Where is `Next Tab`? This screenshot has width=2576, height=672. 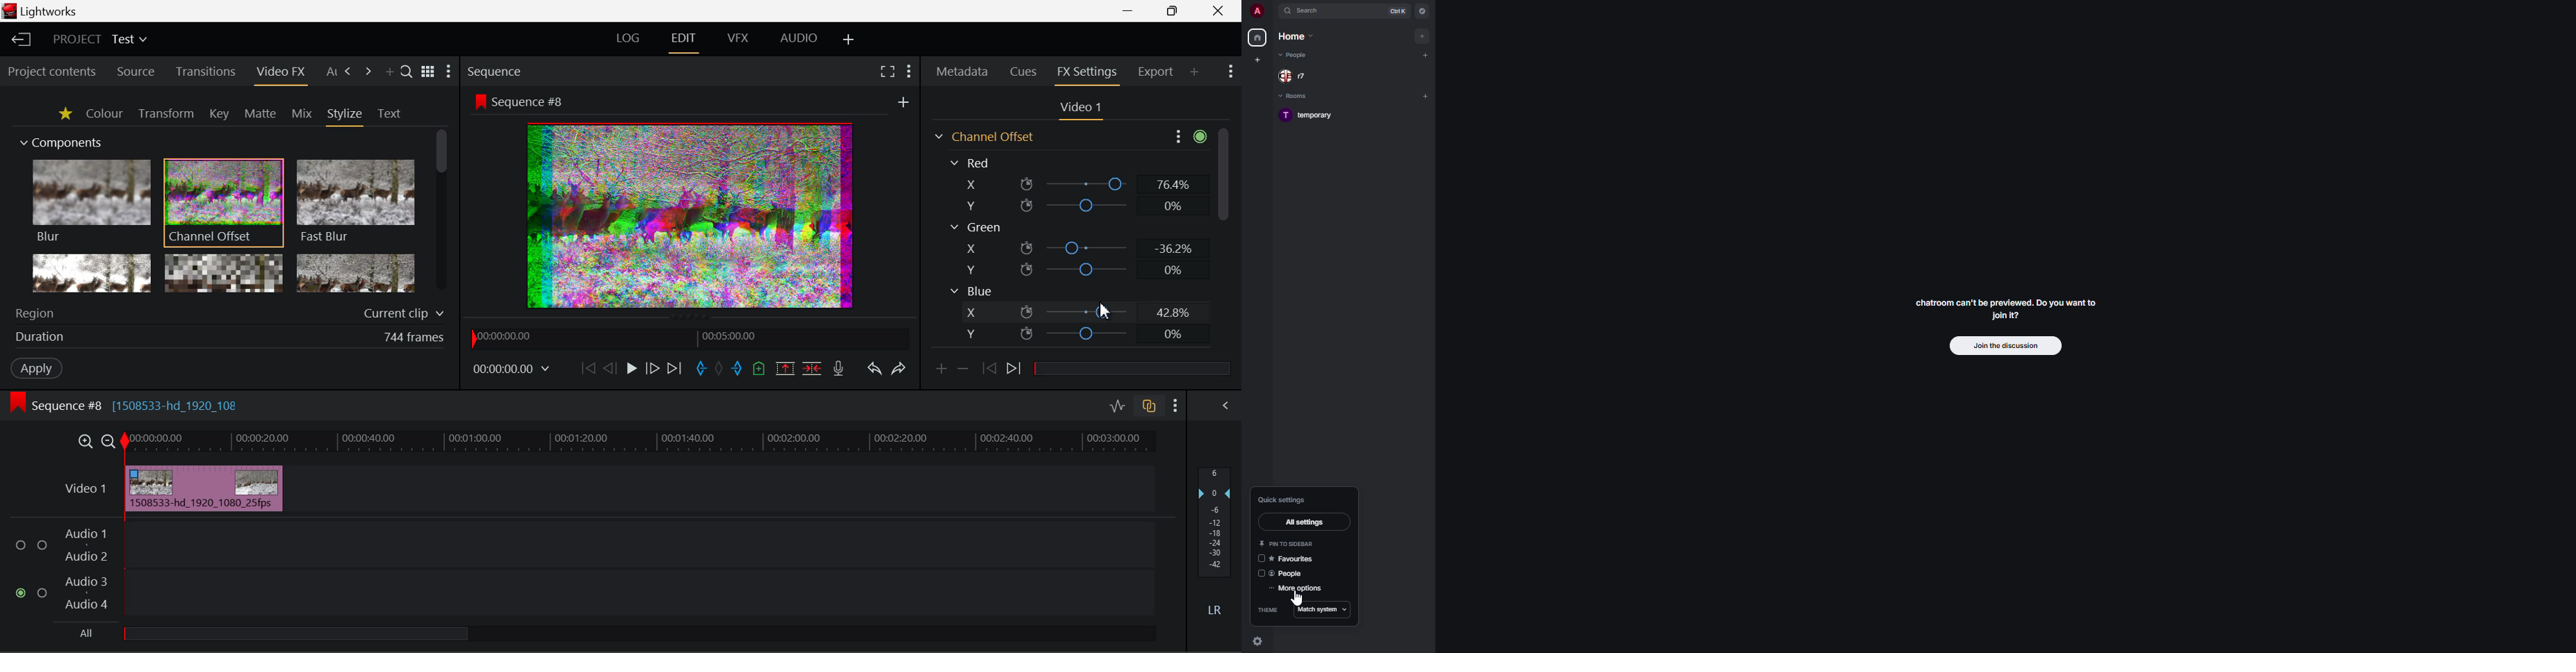 Next Tab is located at coordinates (368, 72).